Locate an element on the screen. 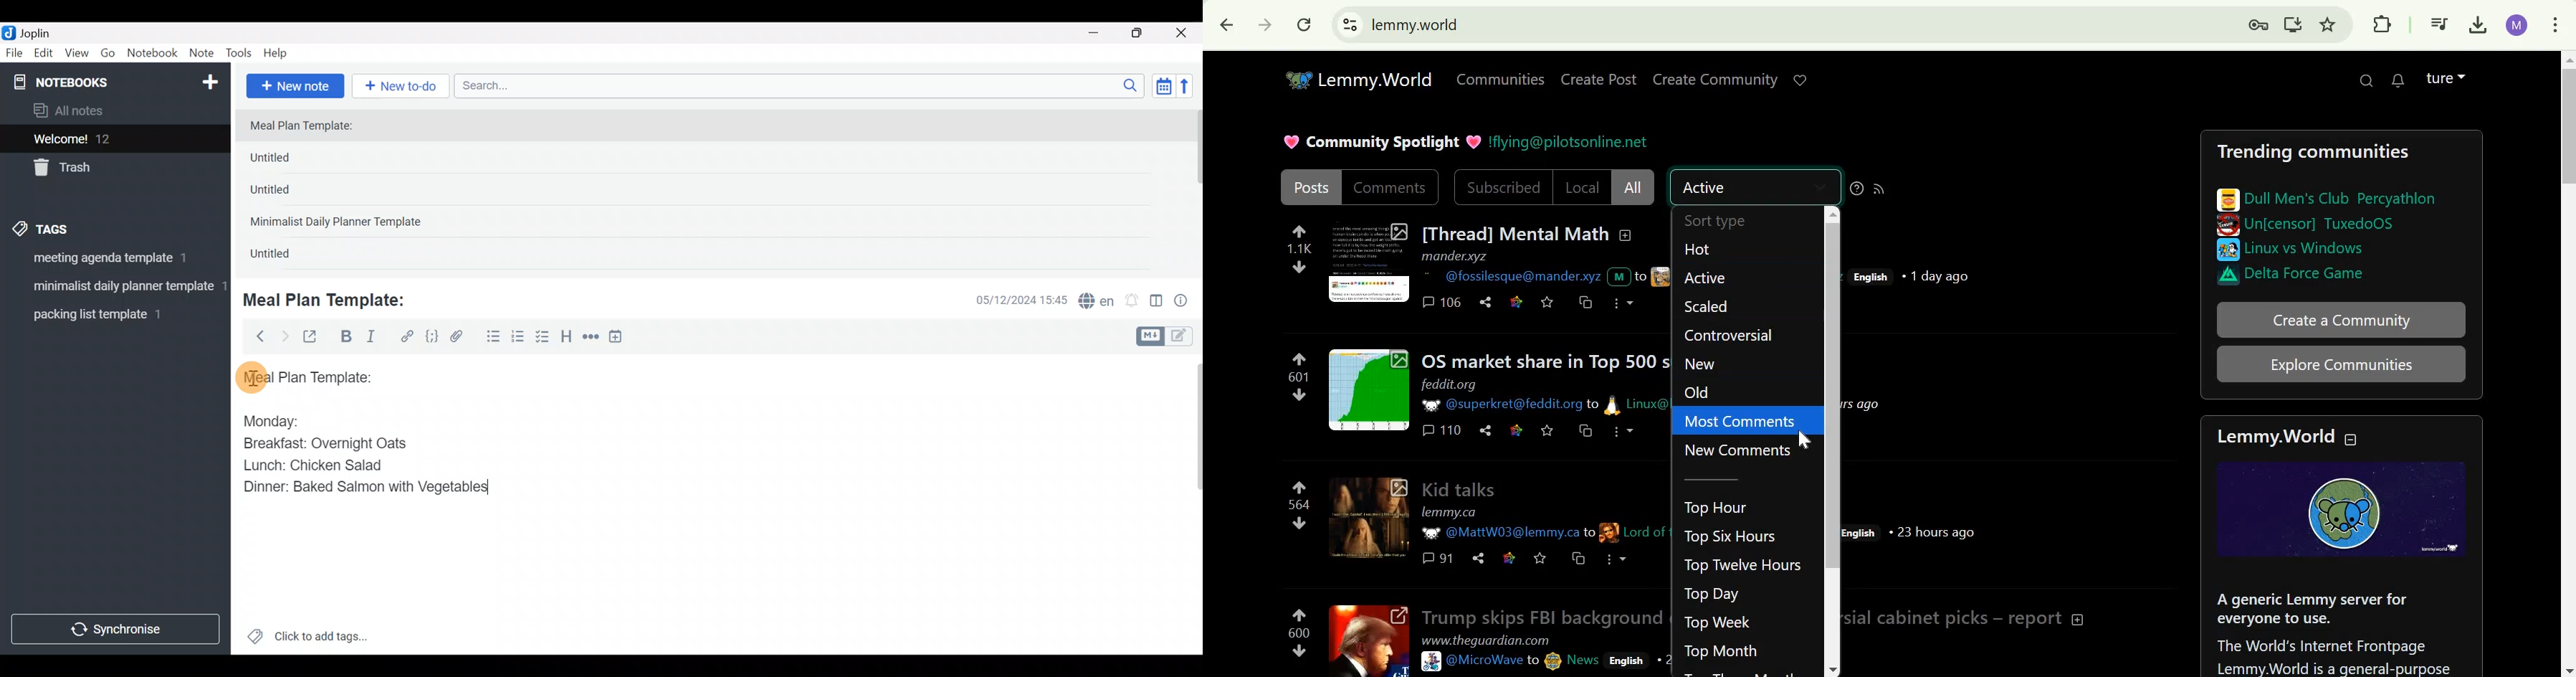 This screenshot has width=2576, height=700. cursor is located at coordinates (251, 377).